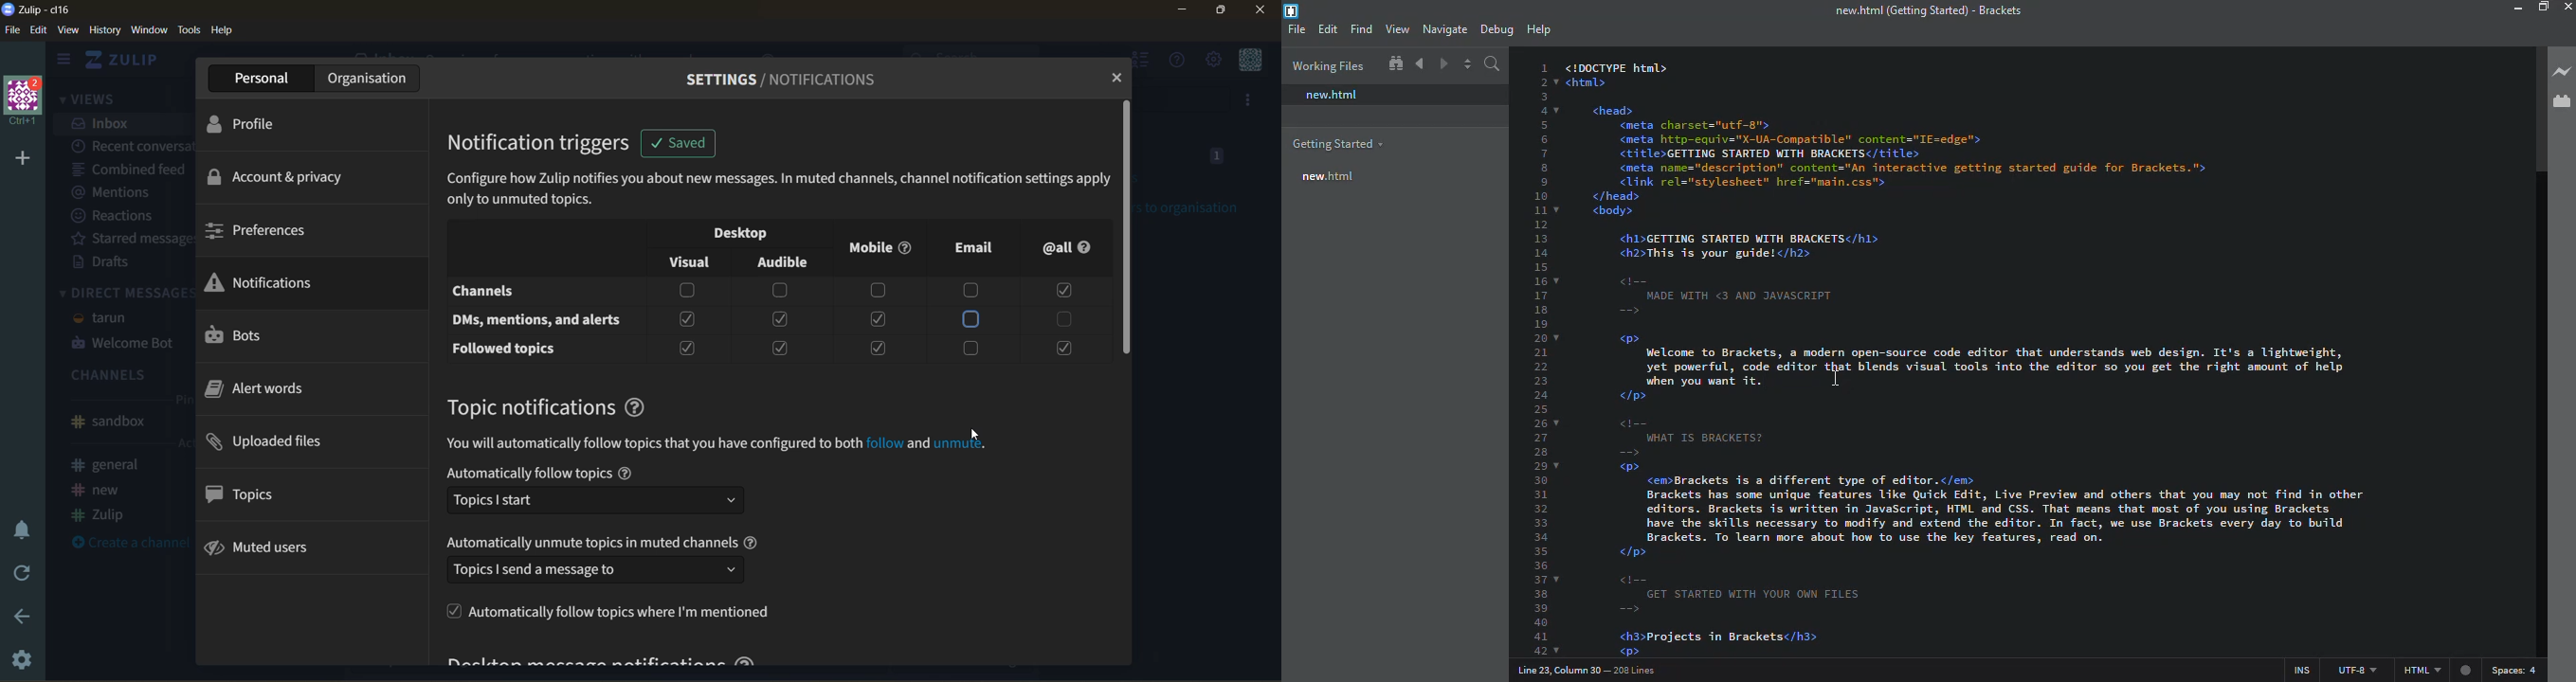  I want to click on utf 8, so click(2360, 670).